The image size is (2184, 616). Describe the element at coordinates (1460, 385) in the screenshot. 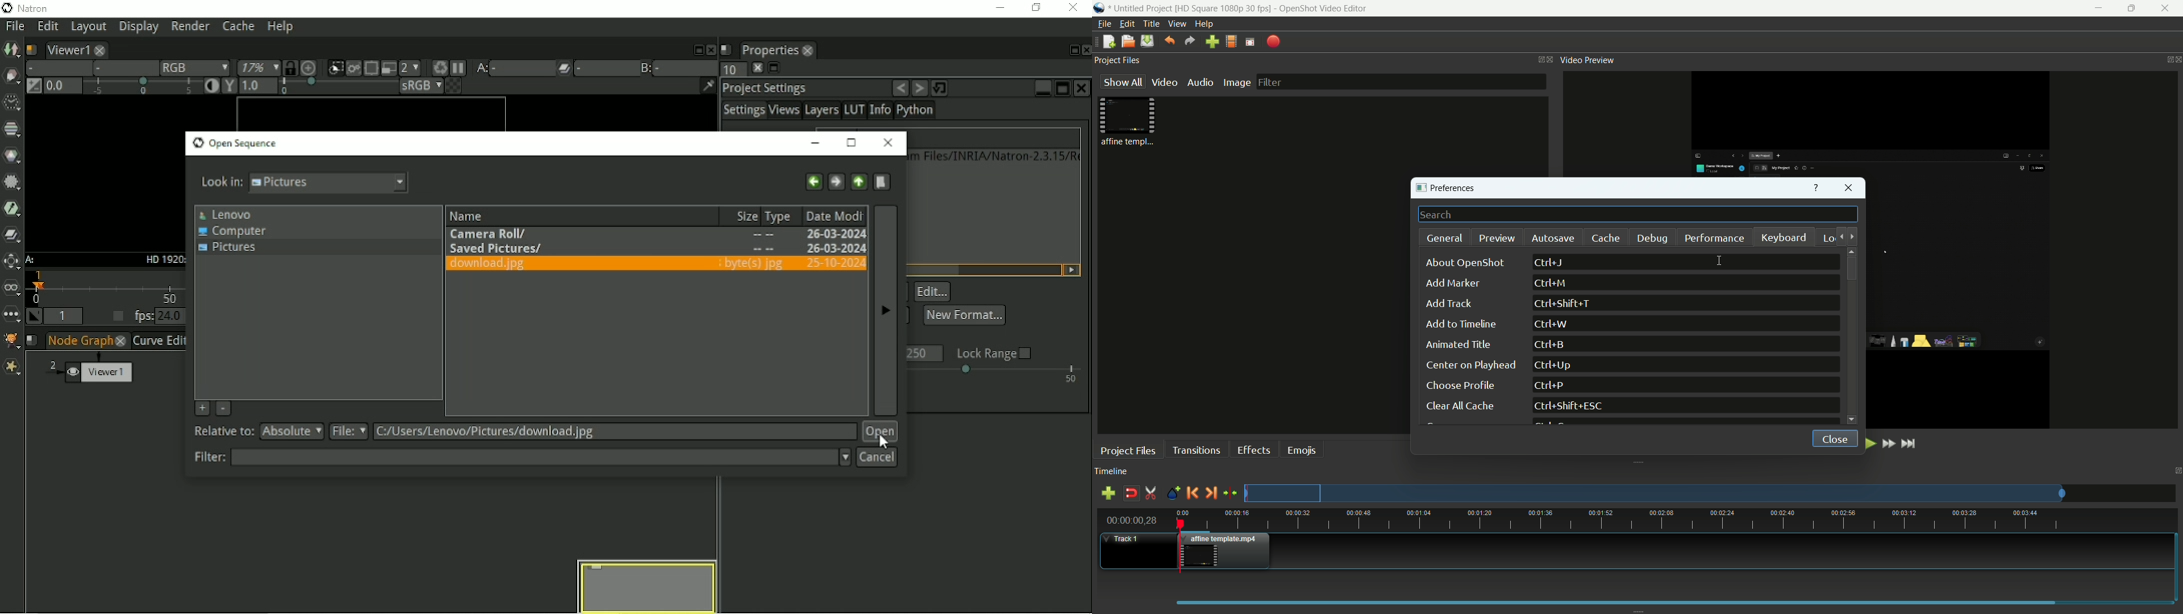

I see `choose profile` at that location.